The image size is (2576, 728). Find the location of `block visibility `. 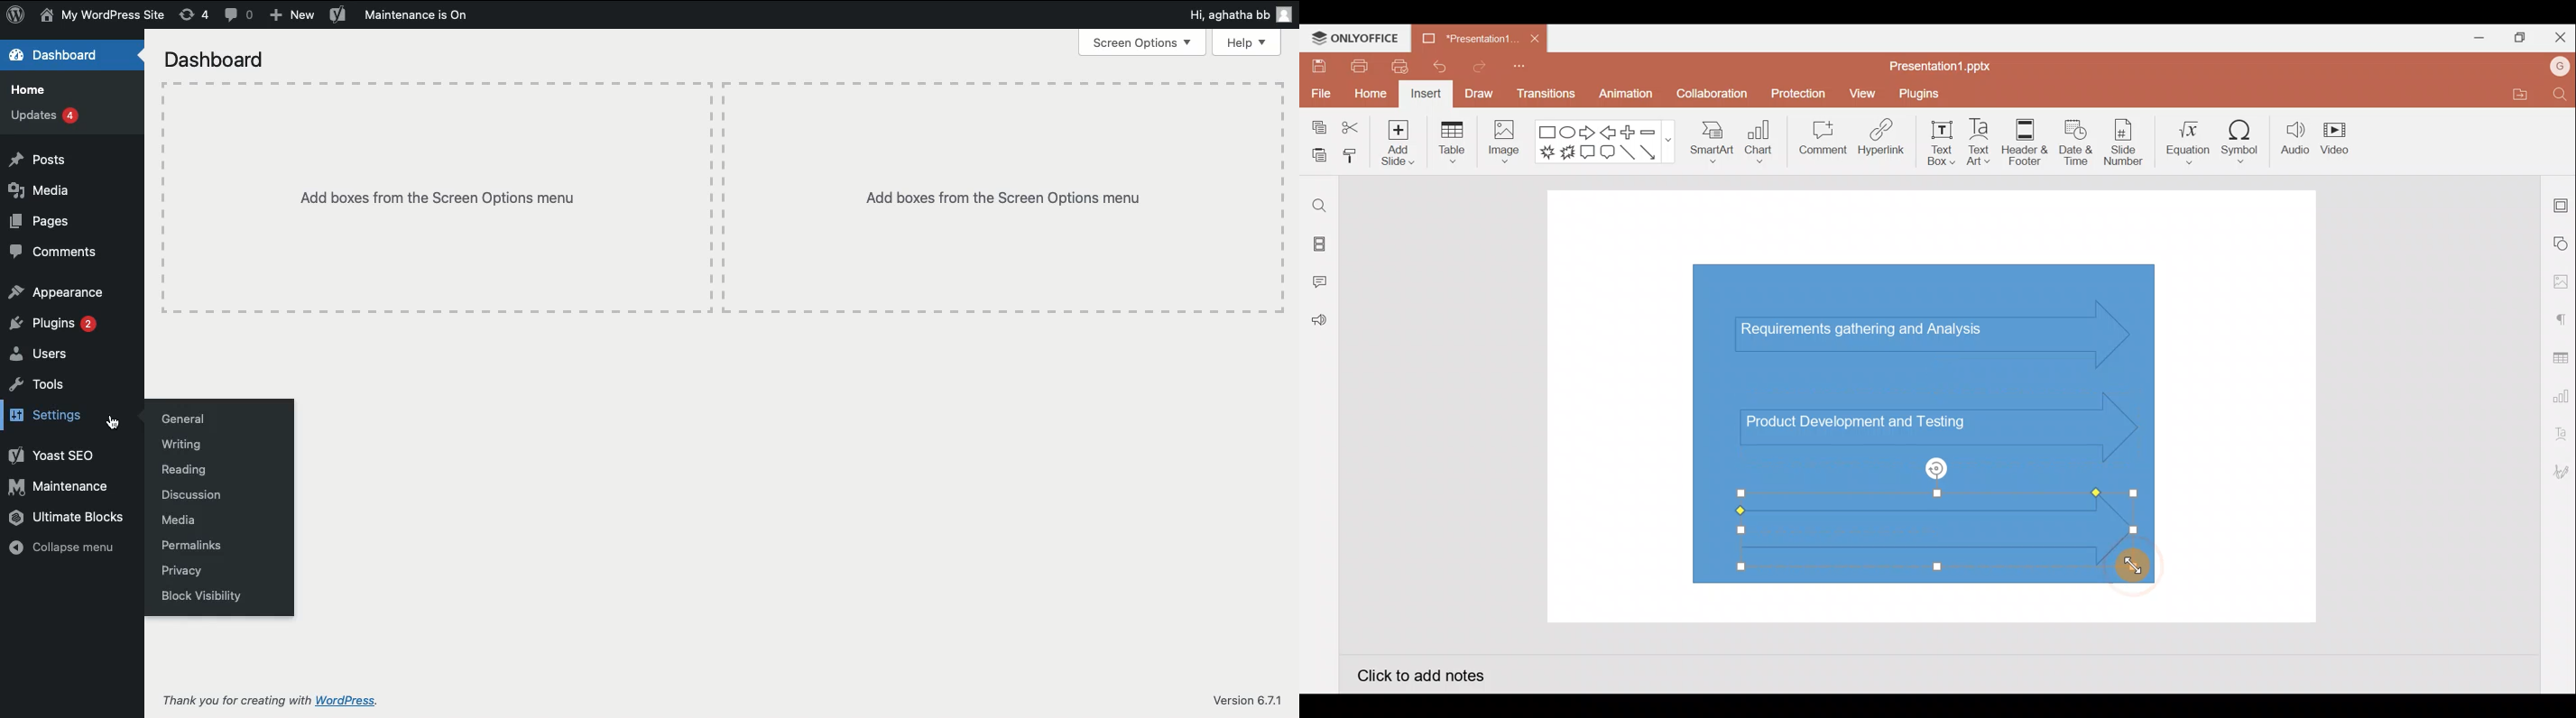

block visibility  is located at coordinates (201, 595).